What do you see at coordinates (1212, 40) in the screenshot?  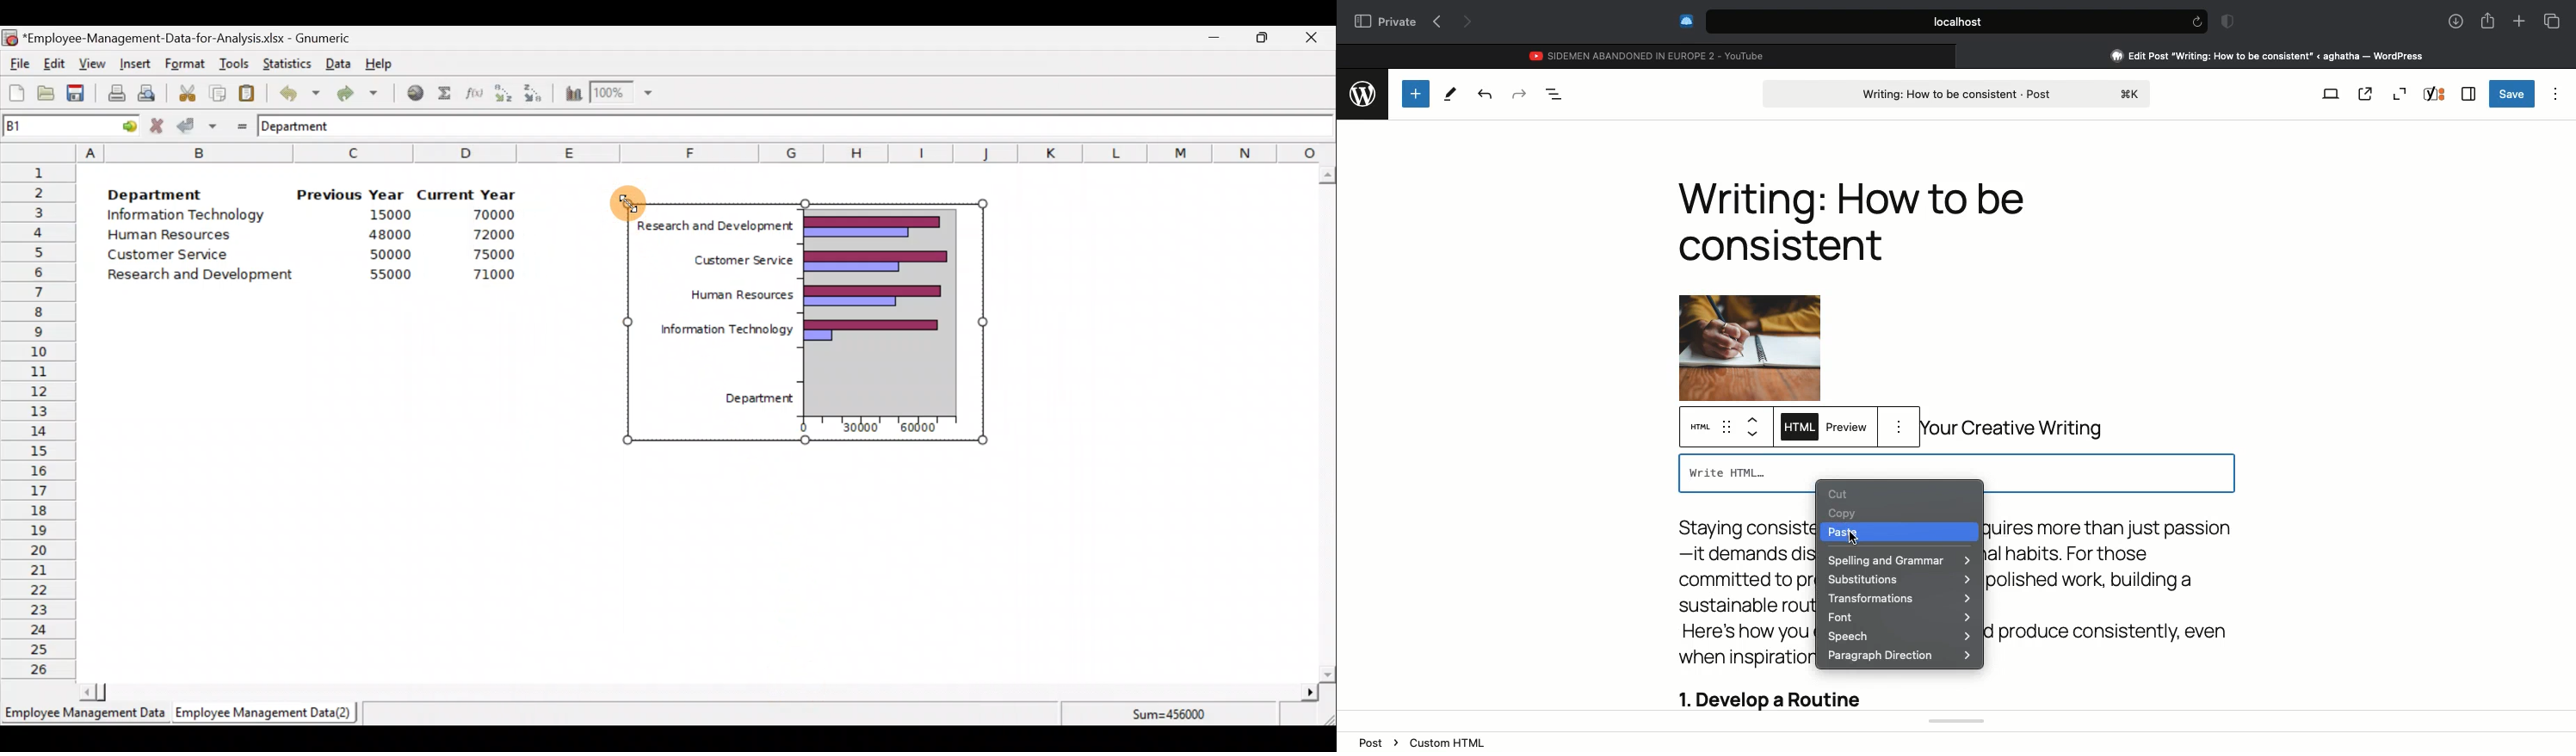 I see `Minimize` at bounding box center [1212, 40].